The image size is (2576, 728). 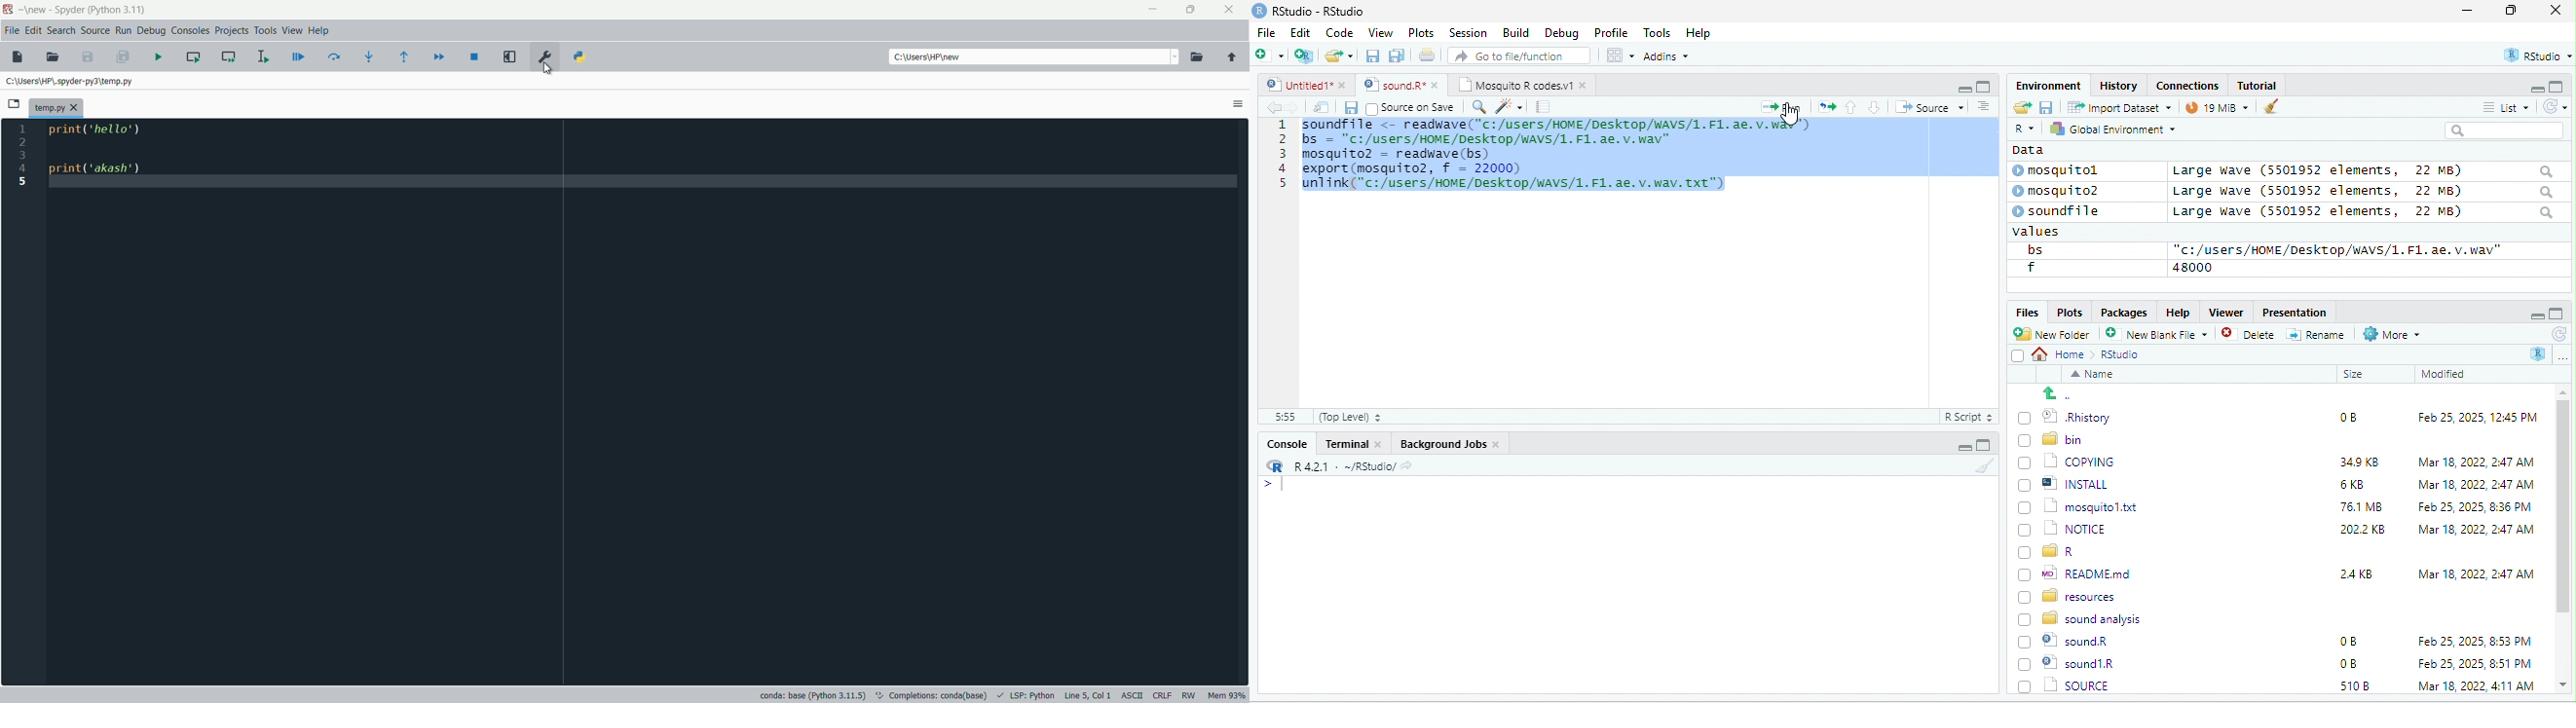 What do you see at coordinates (1379, 34) in the screenshot?
I see `View` at bounding box center [1379, 34].